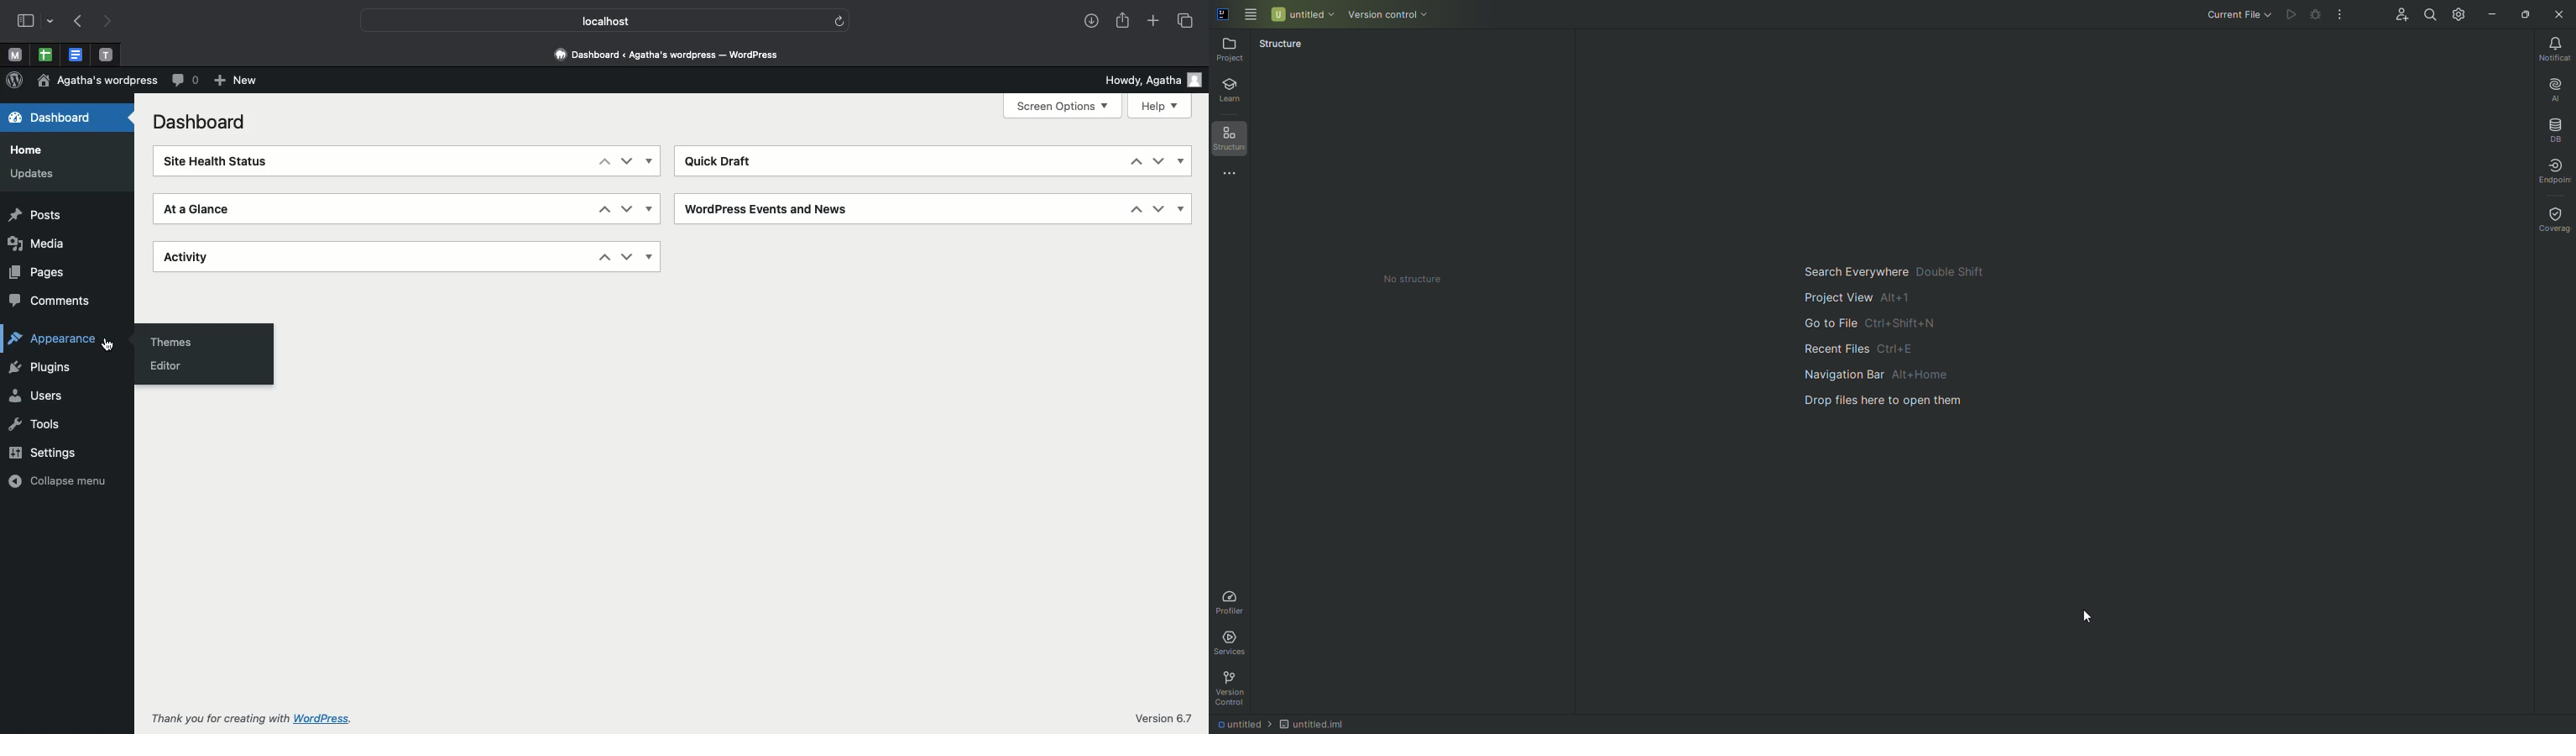 This screenshot has height=756, width=2576. I want to click on Coverage, so click(2555, 219).